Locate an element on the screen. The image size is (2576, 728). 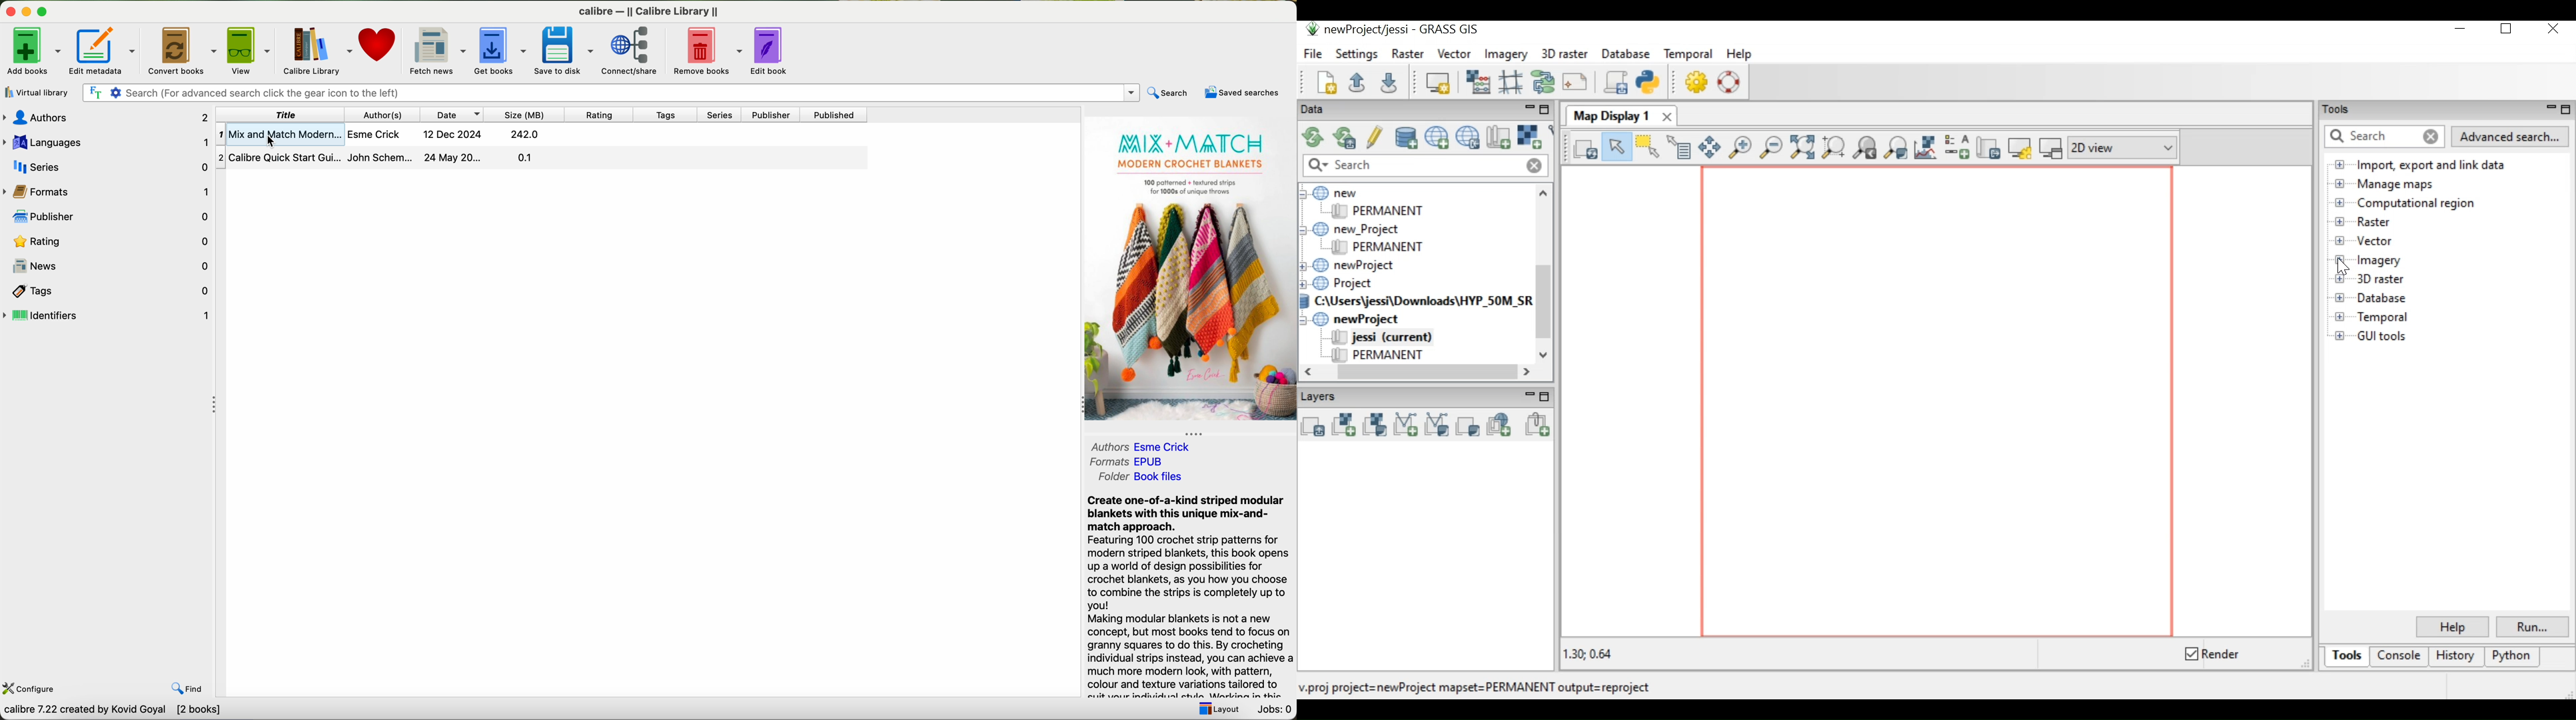
layout is located at coordinates (1218, 709).